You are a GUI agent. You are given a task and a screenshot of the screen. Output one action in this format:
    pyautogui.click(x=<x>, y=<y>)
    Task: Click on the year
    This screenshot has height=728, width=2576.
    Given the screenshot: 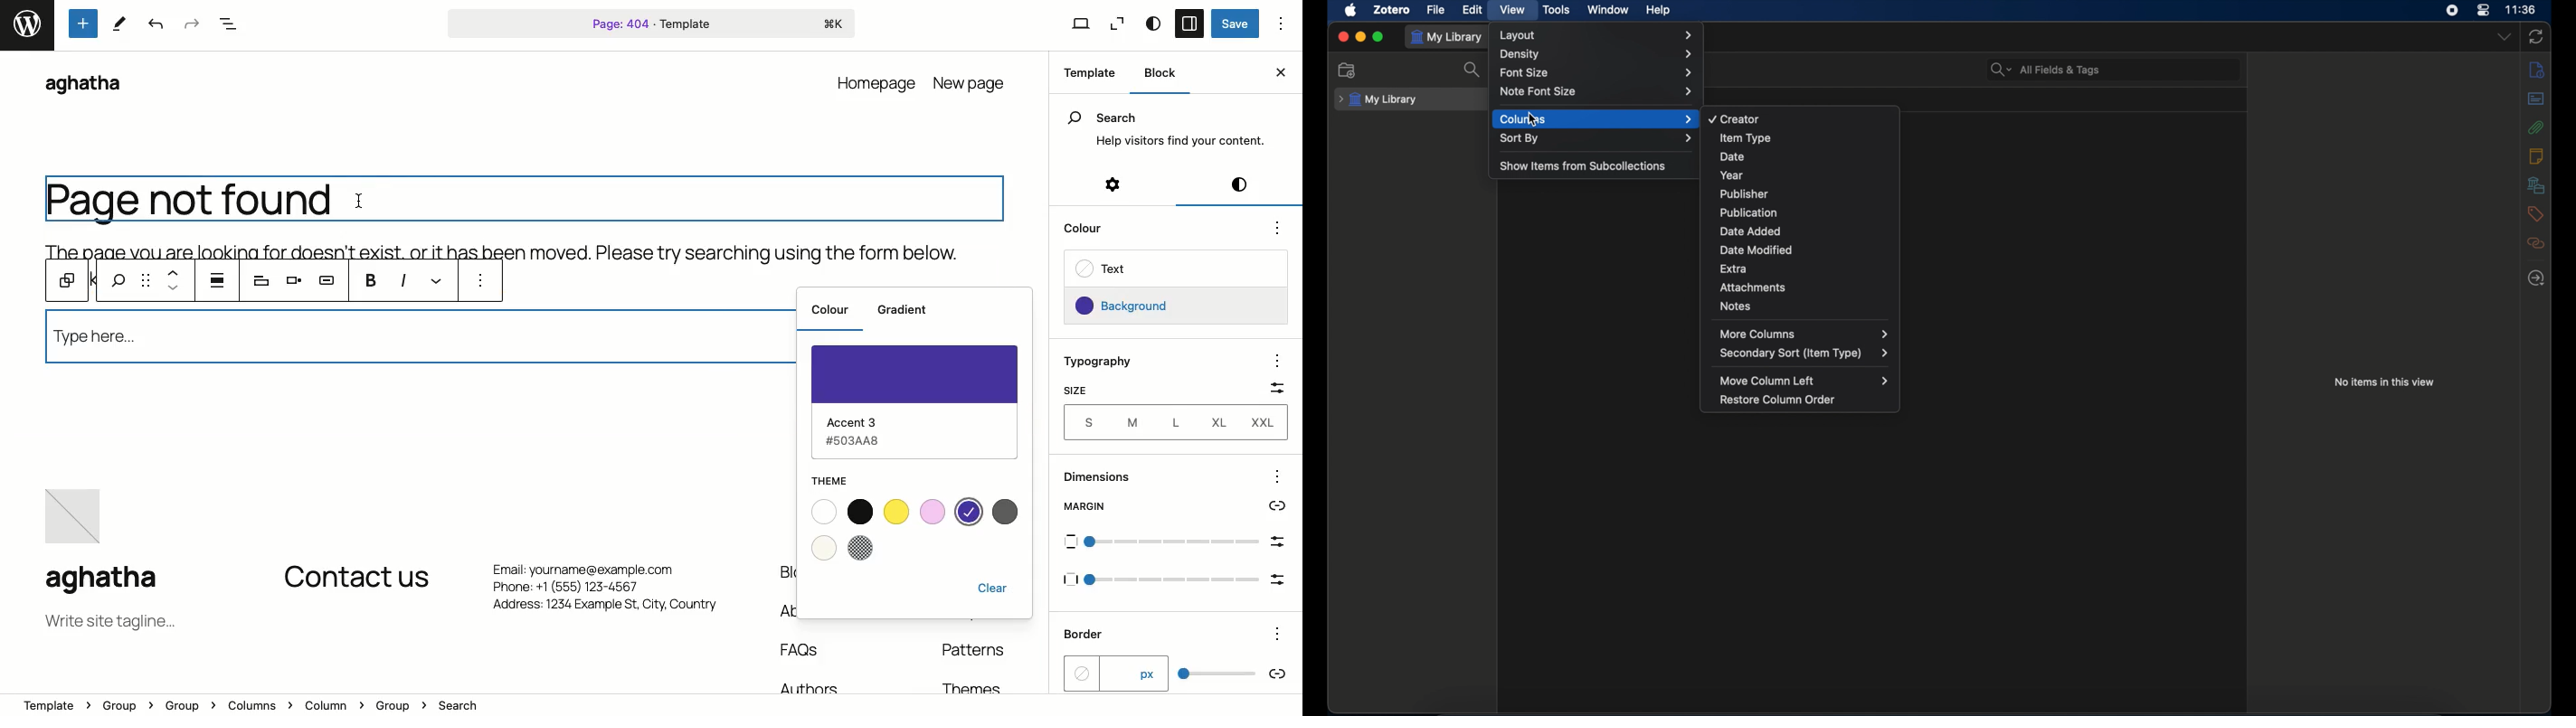 What is the action you would take?
    pyautogui.click(x=1732, y=176)
    